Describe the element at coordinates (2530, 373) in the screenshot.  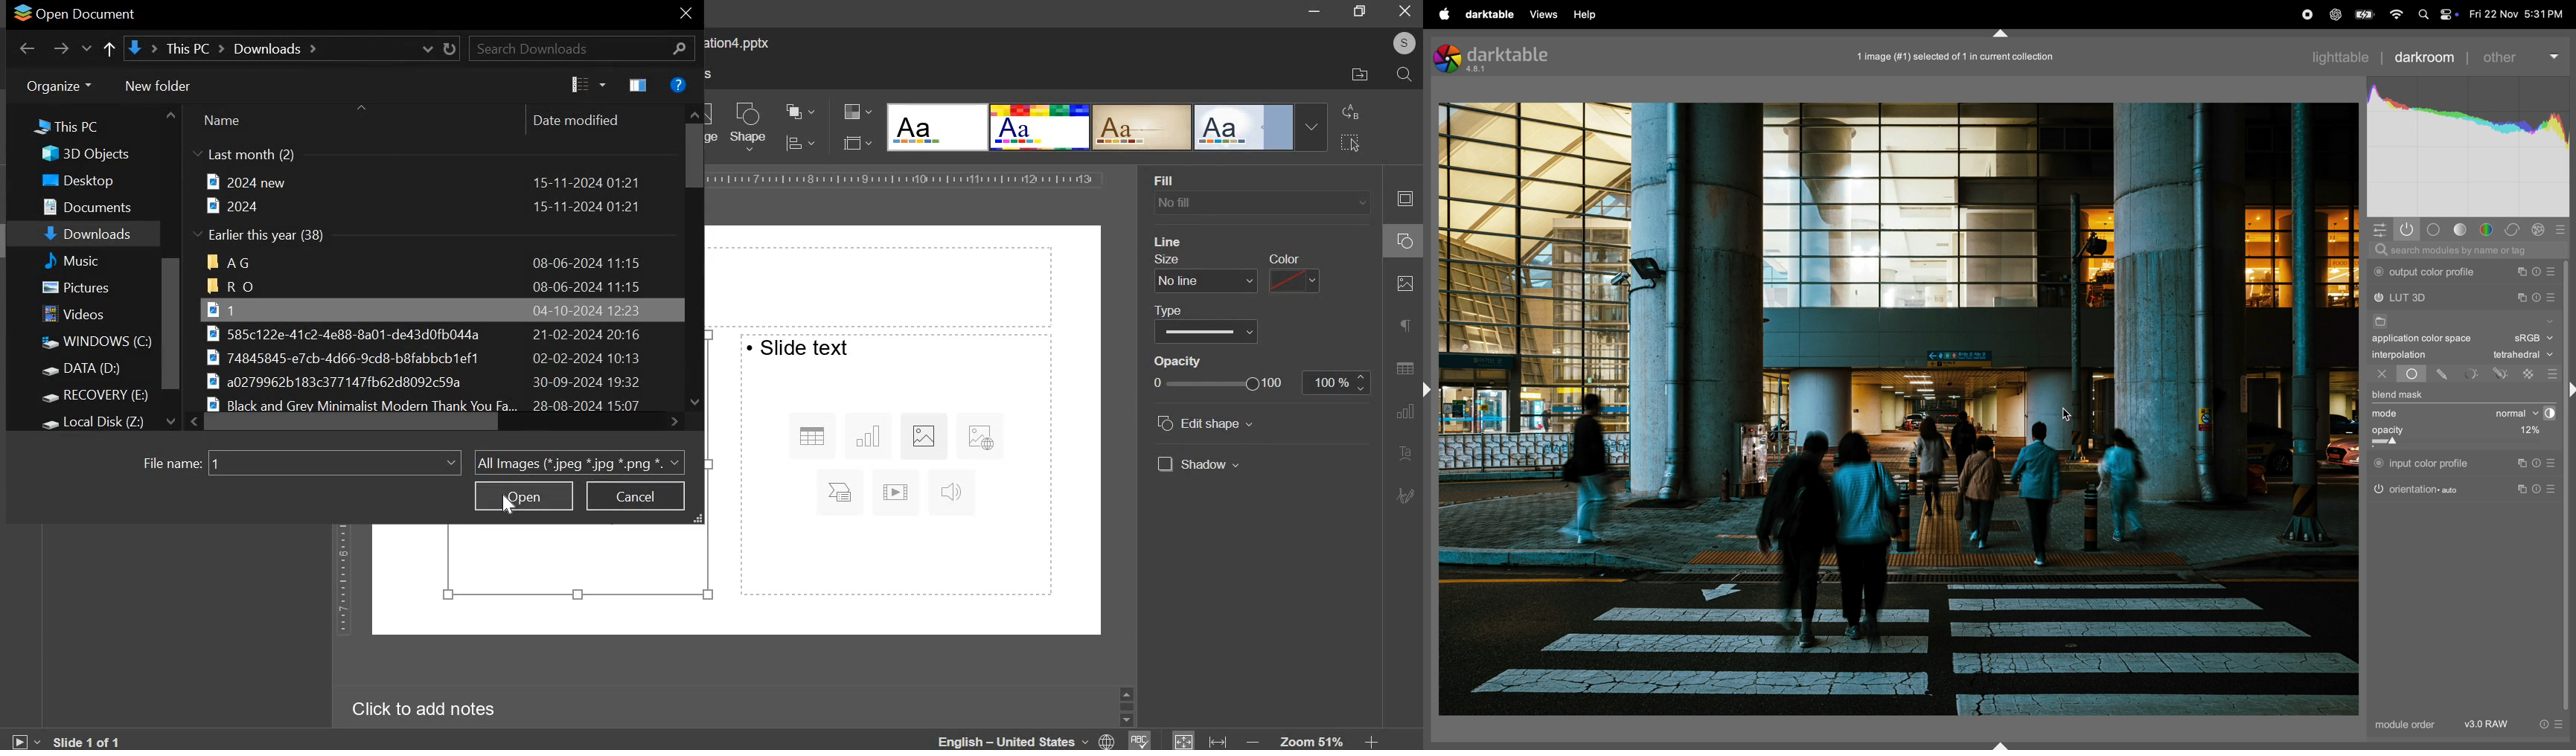
I see `raster mask` at that location.